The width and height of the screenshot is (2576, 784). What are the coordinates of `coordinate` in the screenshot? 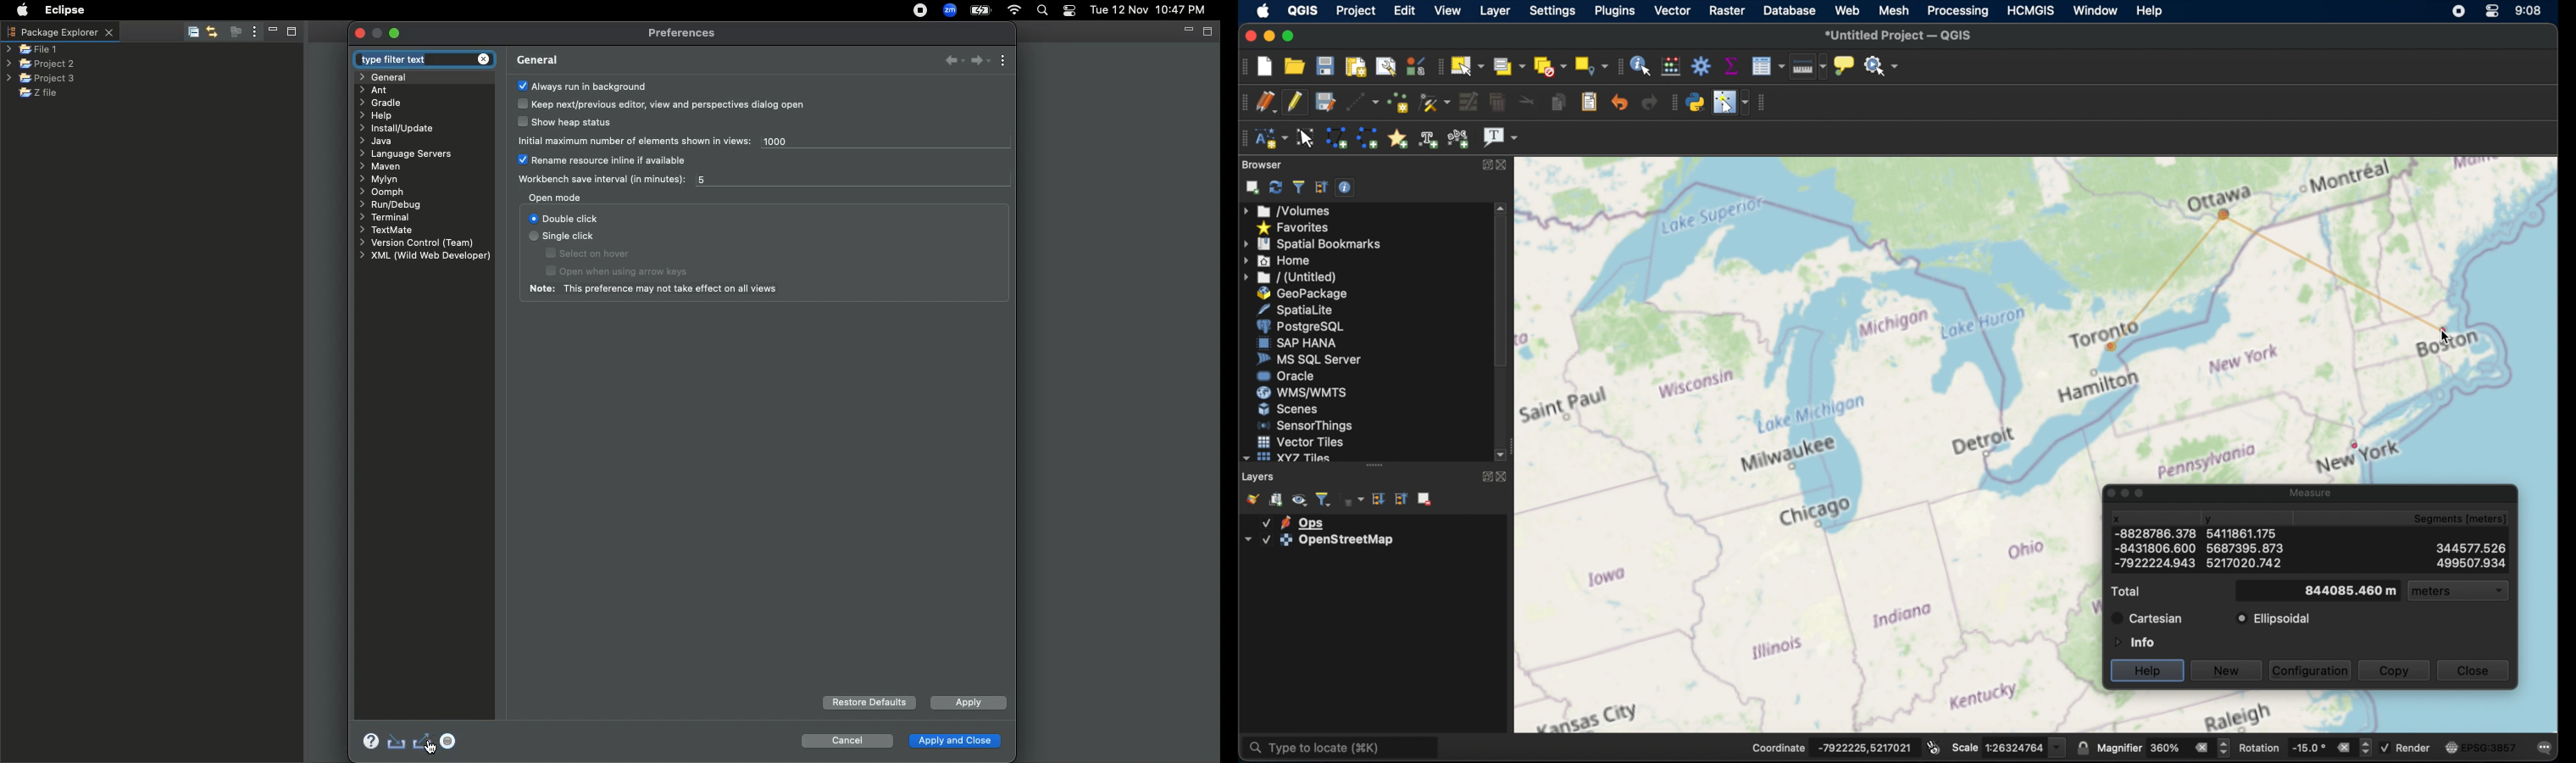 It's located at (1831, 746).